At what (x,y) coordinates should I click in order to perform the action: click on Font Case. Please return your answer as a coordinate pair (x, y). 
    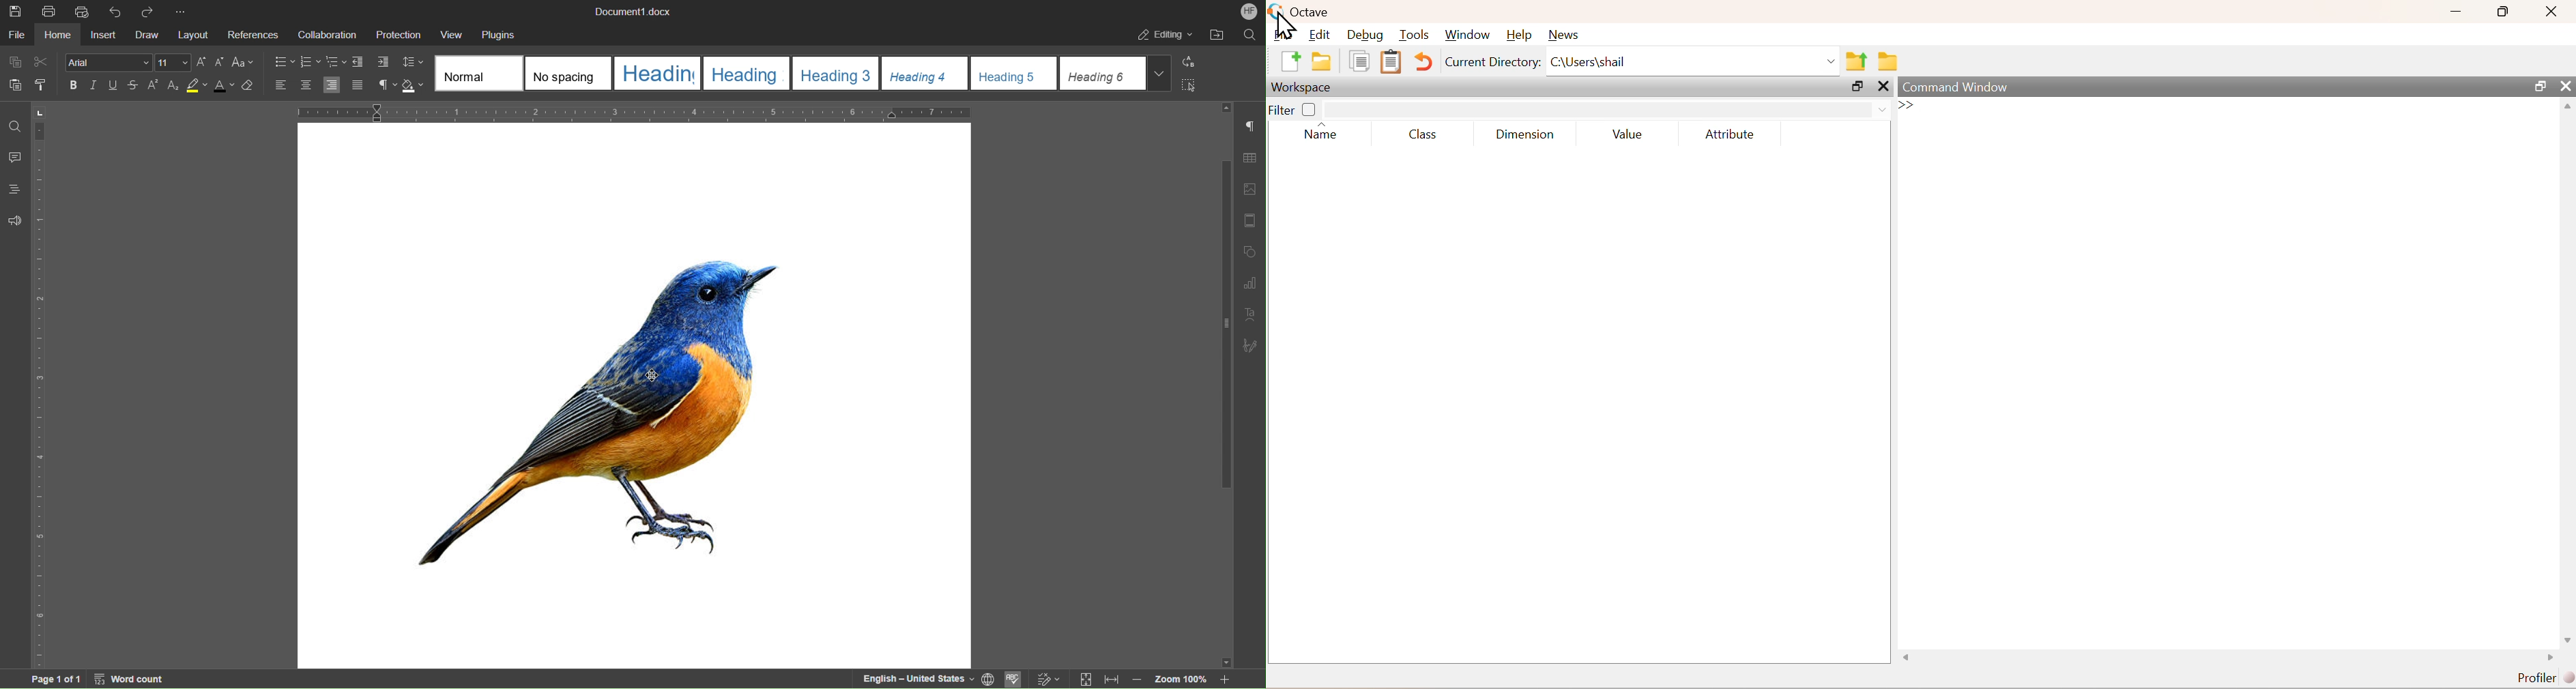
    Looking at the image, I should click on (243, 62).